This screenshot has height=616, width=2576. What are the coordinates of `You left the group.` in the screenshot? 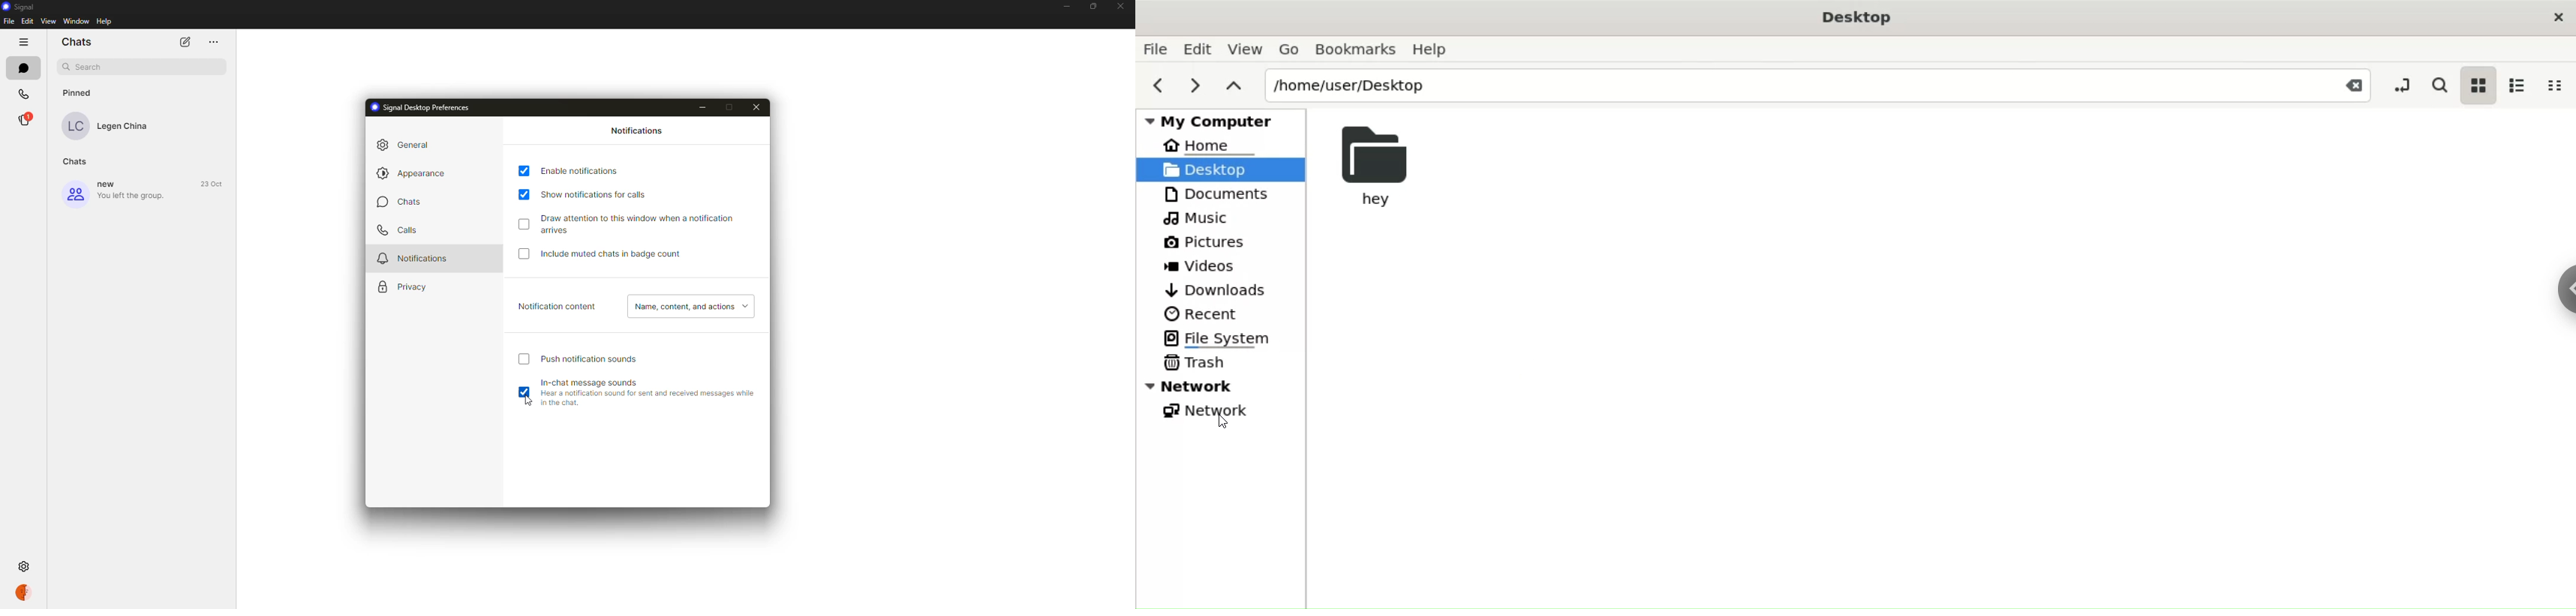 It's located at (133, 196).